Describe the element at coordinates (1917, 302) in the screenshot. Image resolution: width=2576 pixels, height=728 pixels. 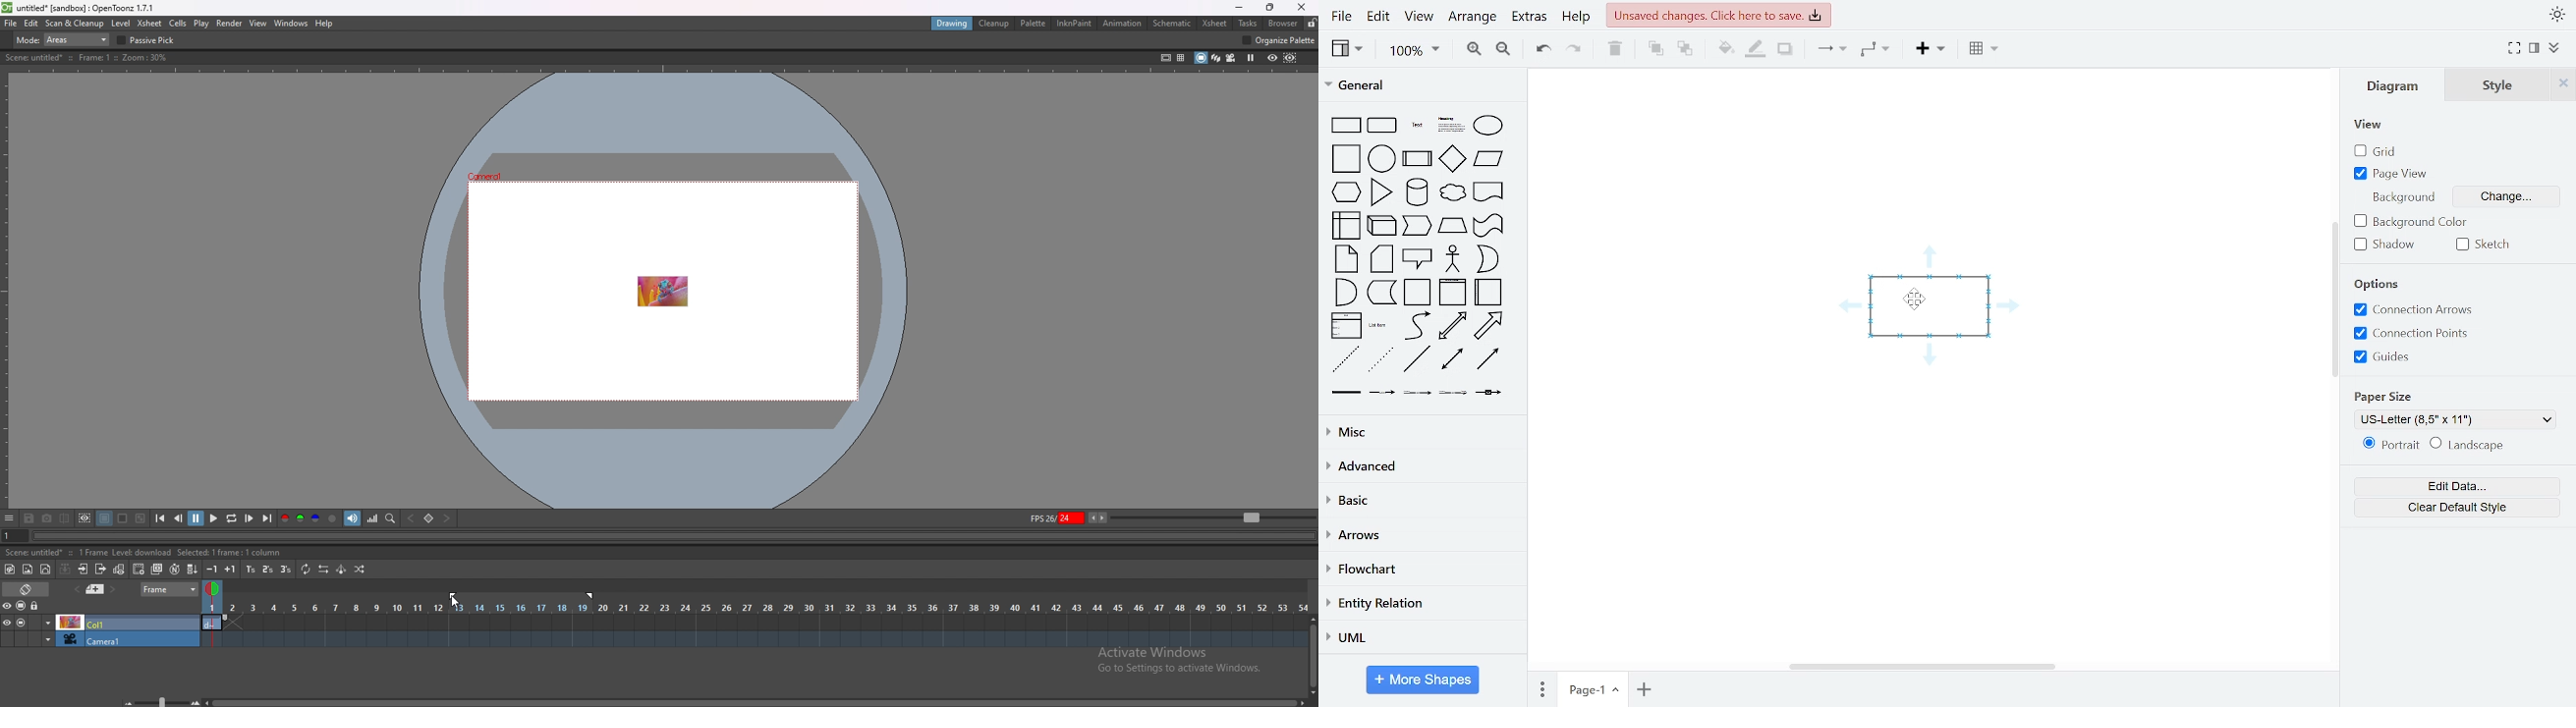
I see `cursor` at that location.